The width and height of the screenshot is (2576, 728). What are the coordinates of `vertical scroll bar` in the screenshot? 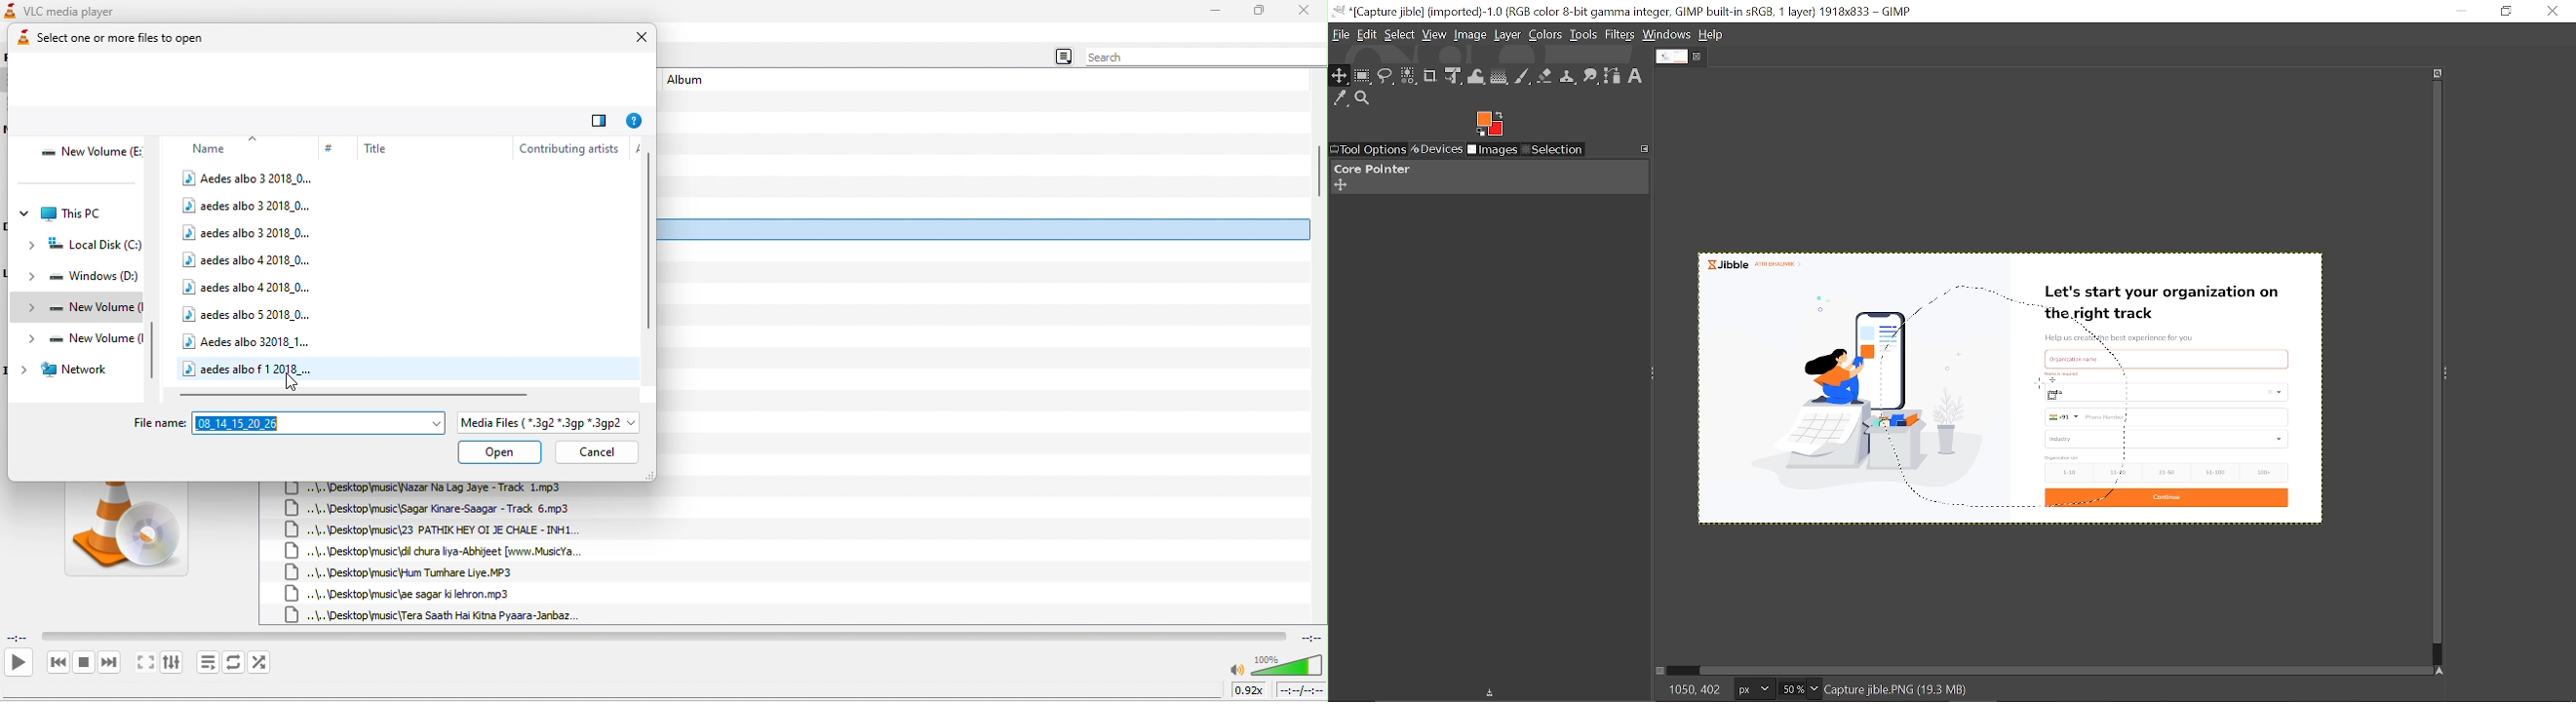 It's located at (649, 238).